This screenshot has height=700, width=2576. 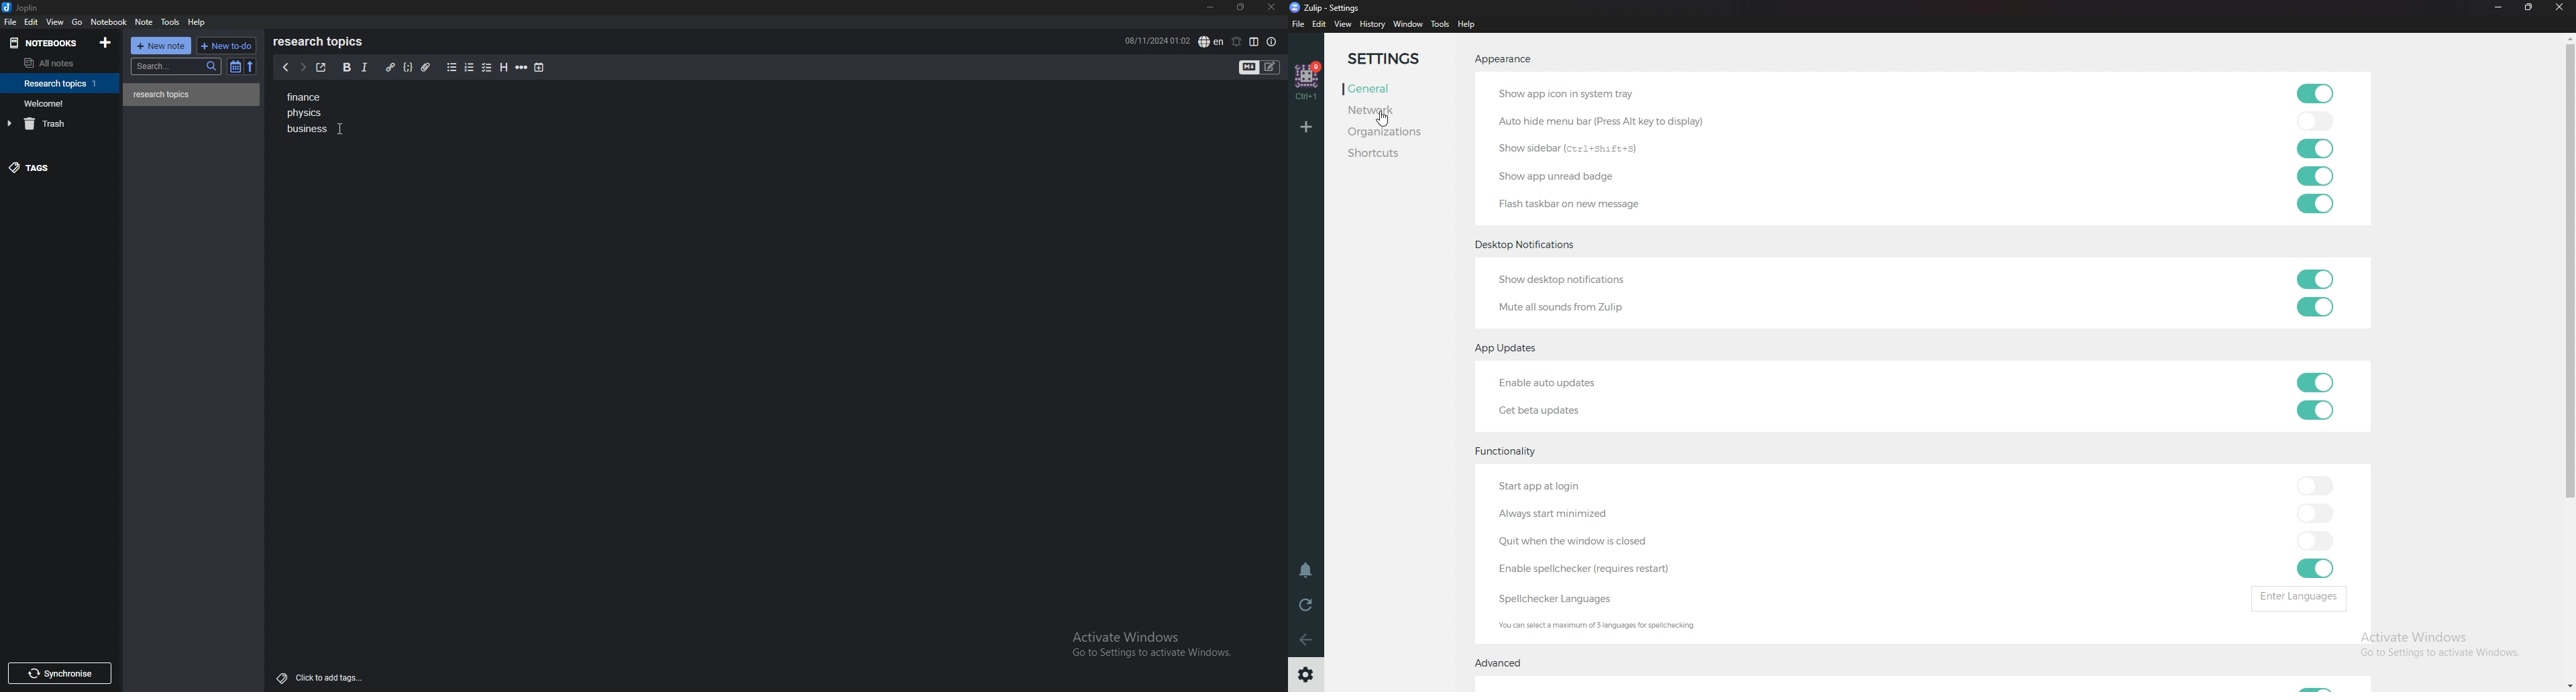 What do you see at coordinates (199, 21) in the screenshot?
I see `help` at bounding box center [199, 21].